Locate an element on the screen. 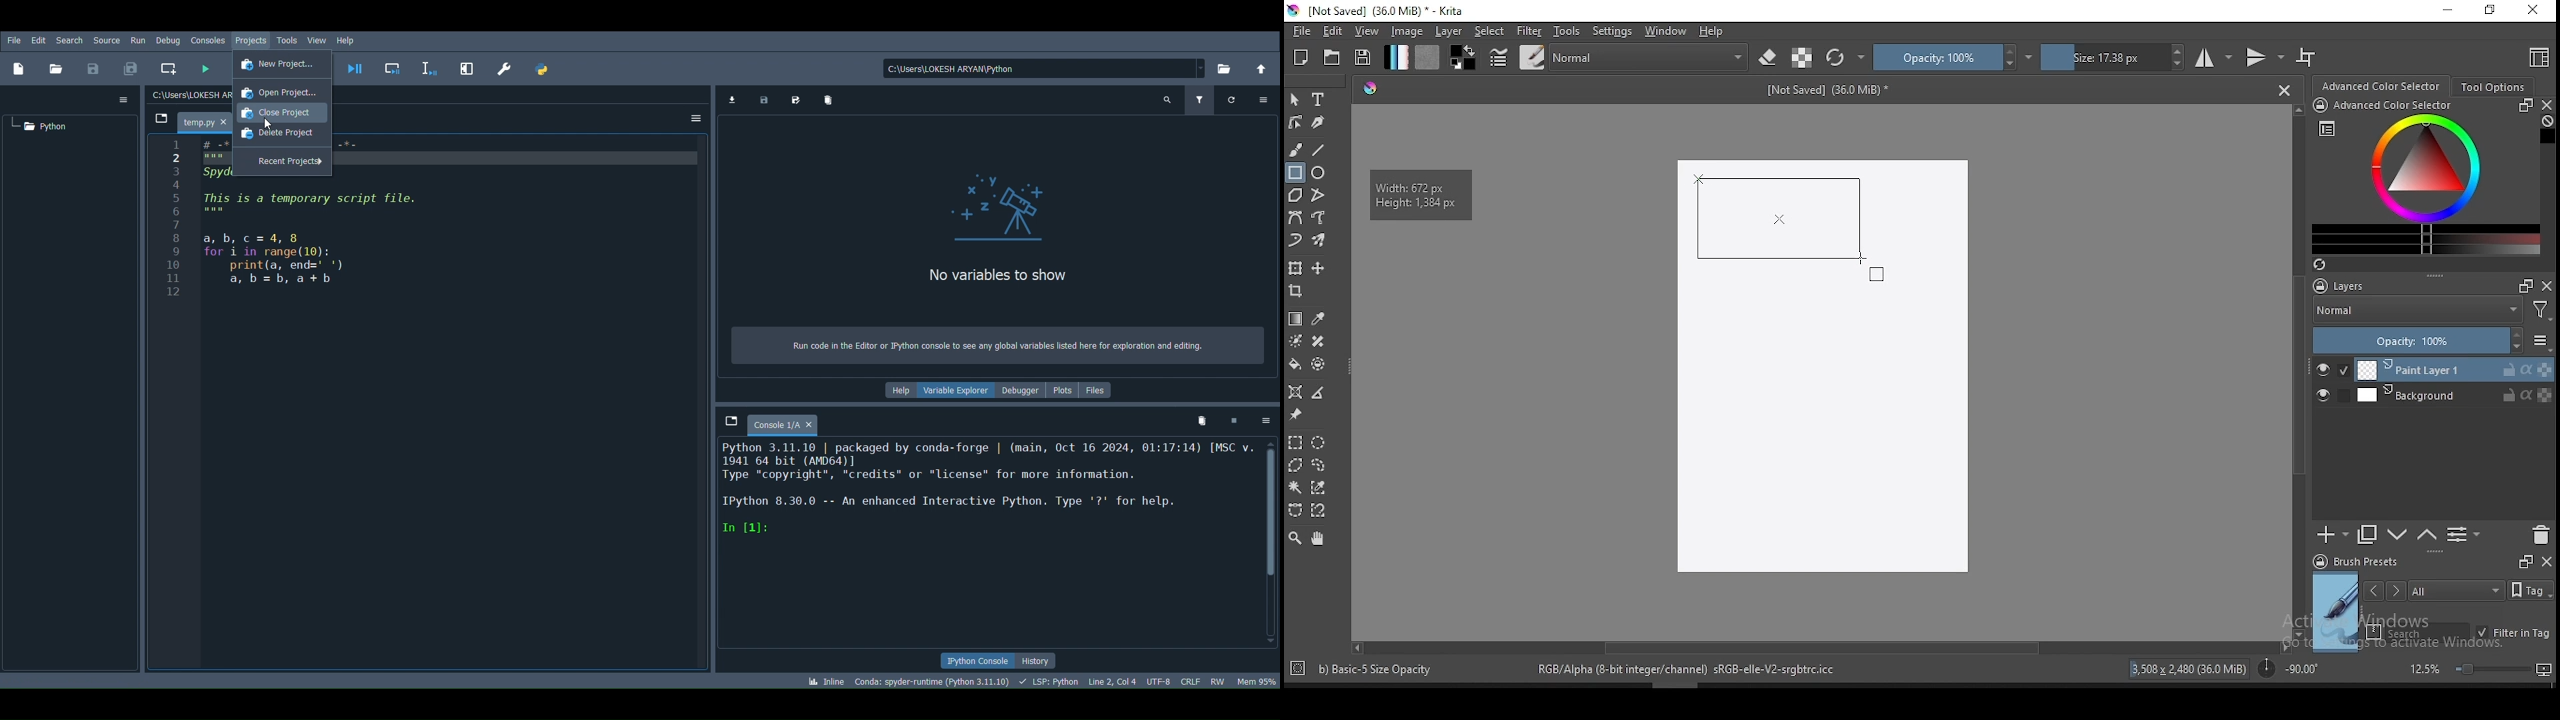 The height and width of the screenshot is (728, 2576). tools is located at coordinates (1567, 31).